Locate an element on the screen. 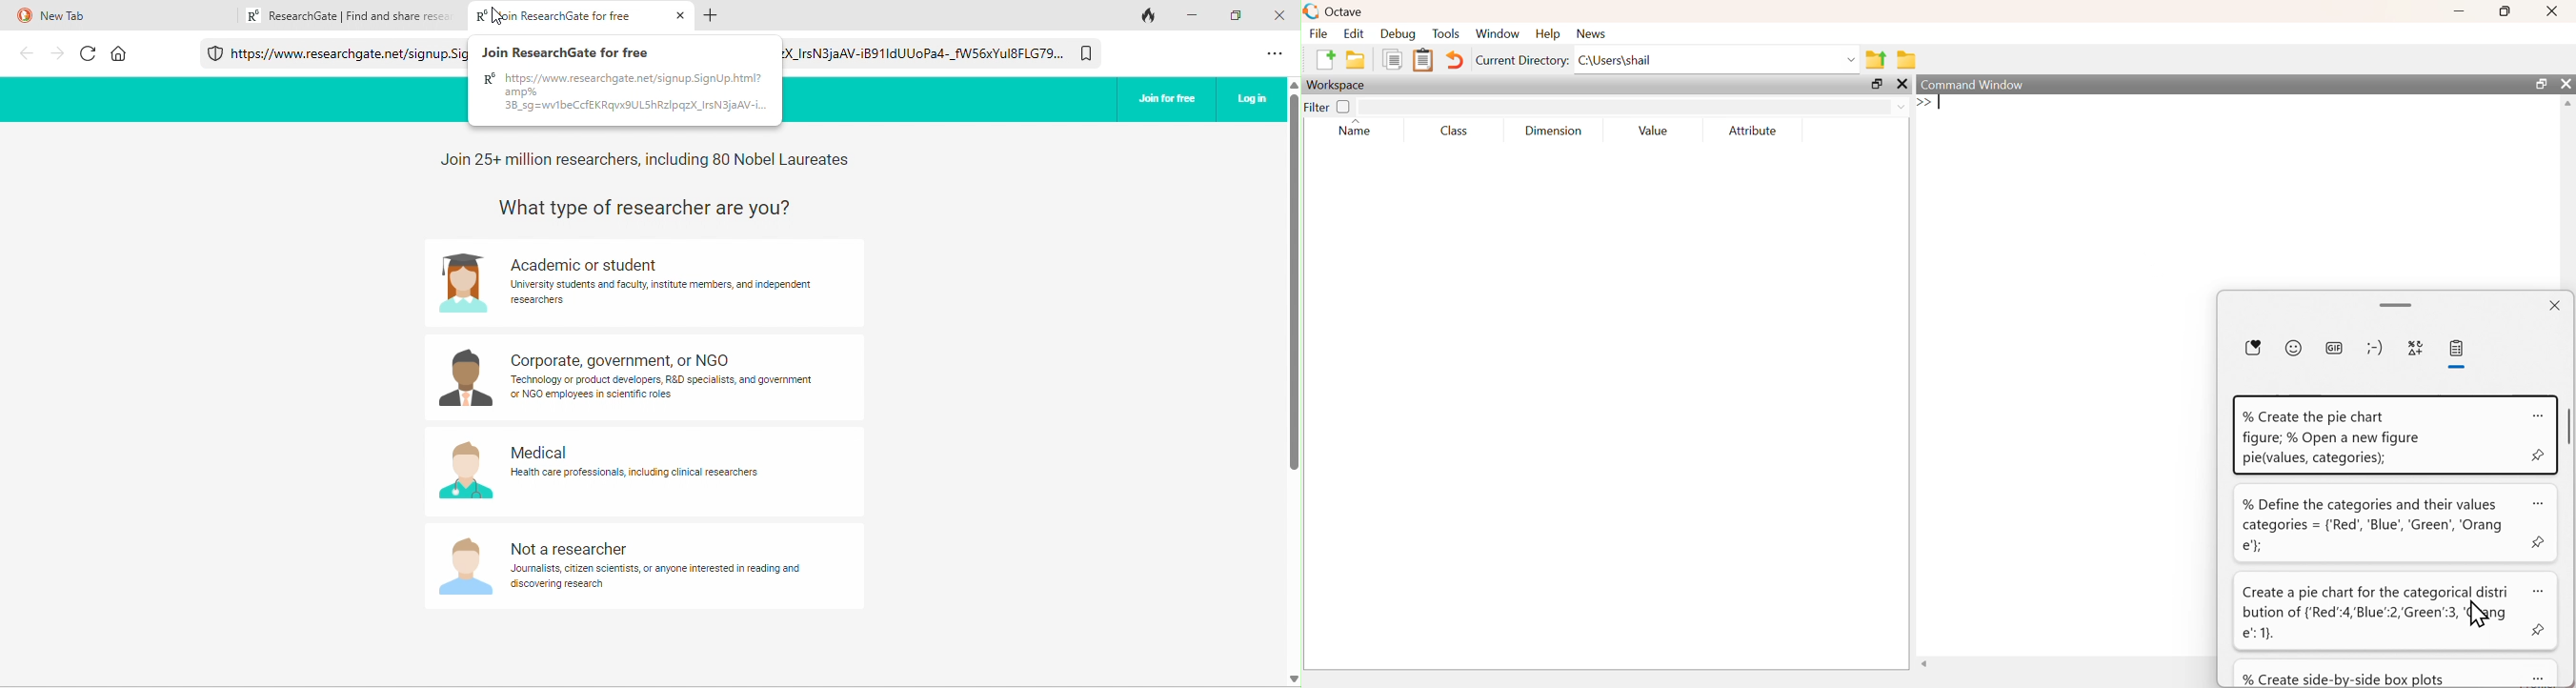  option is located at coordinates (1274, 55).